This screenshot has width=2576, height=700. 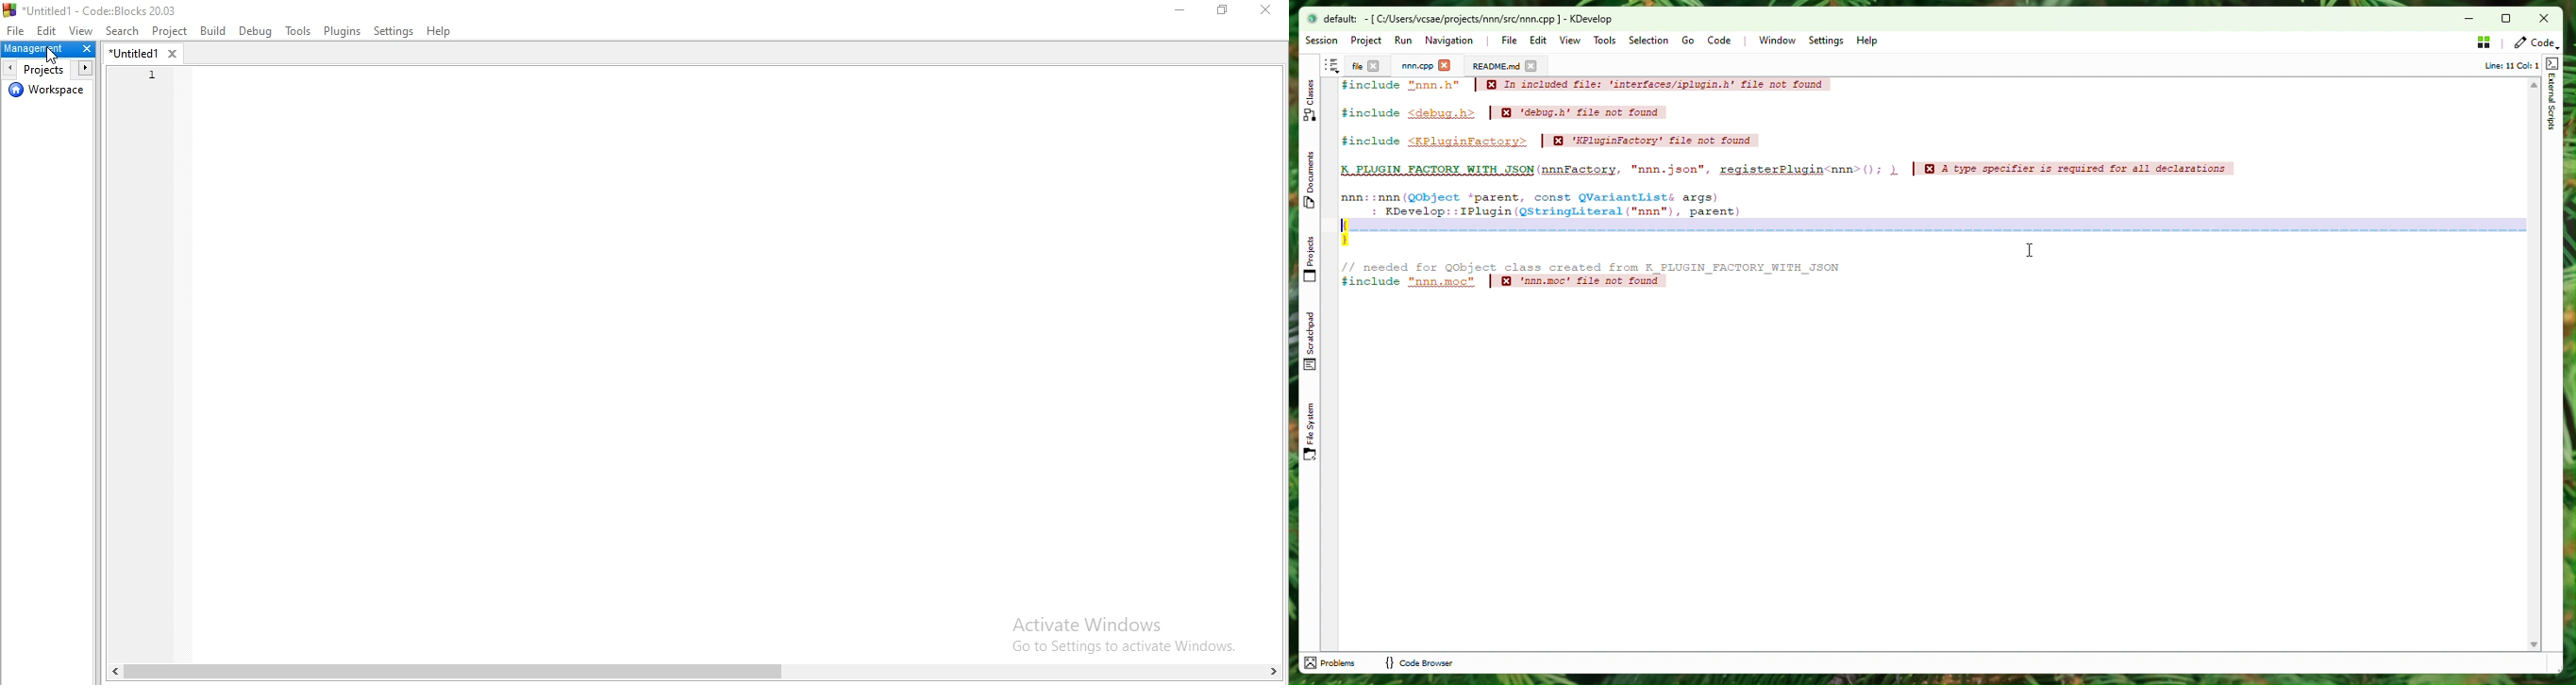 I want to click on Project, so click(x=1366, y=40).